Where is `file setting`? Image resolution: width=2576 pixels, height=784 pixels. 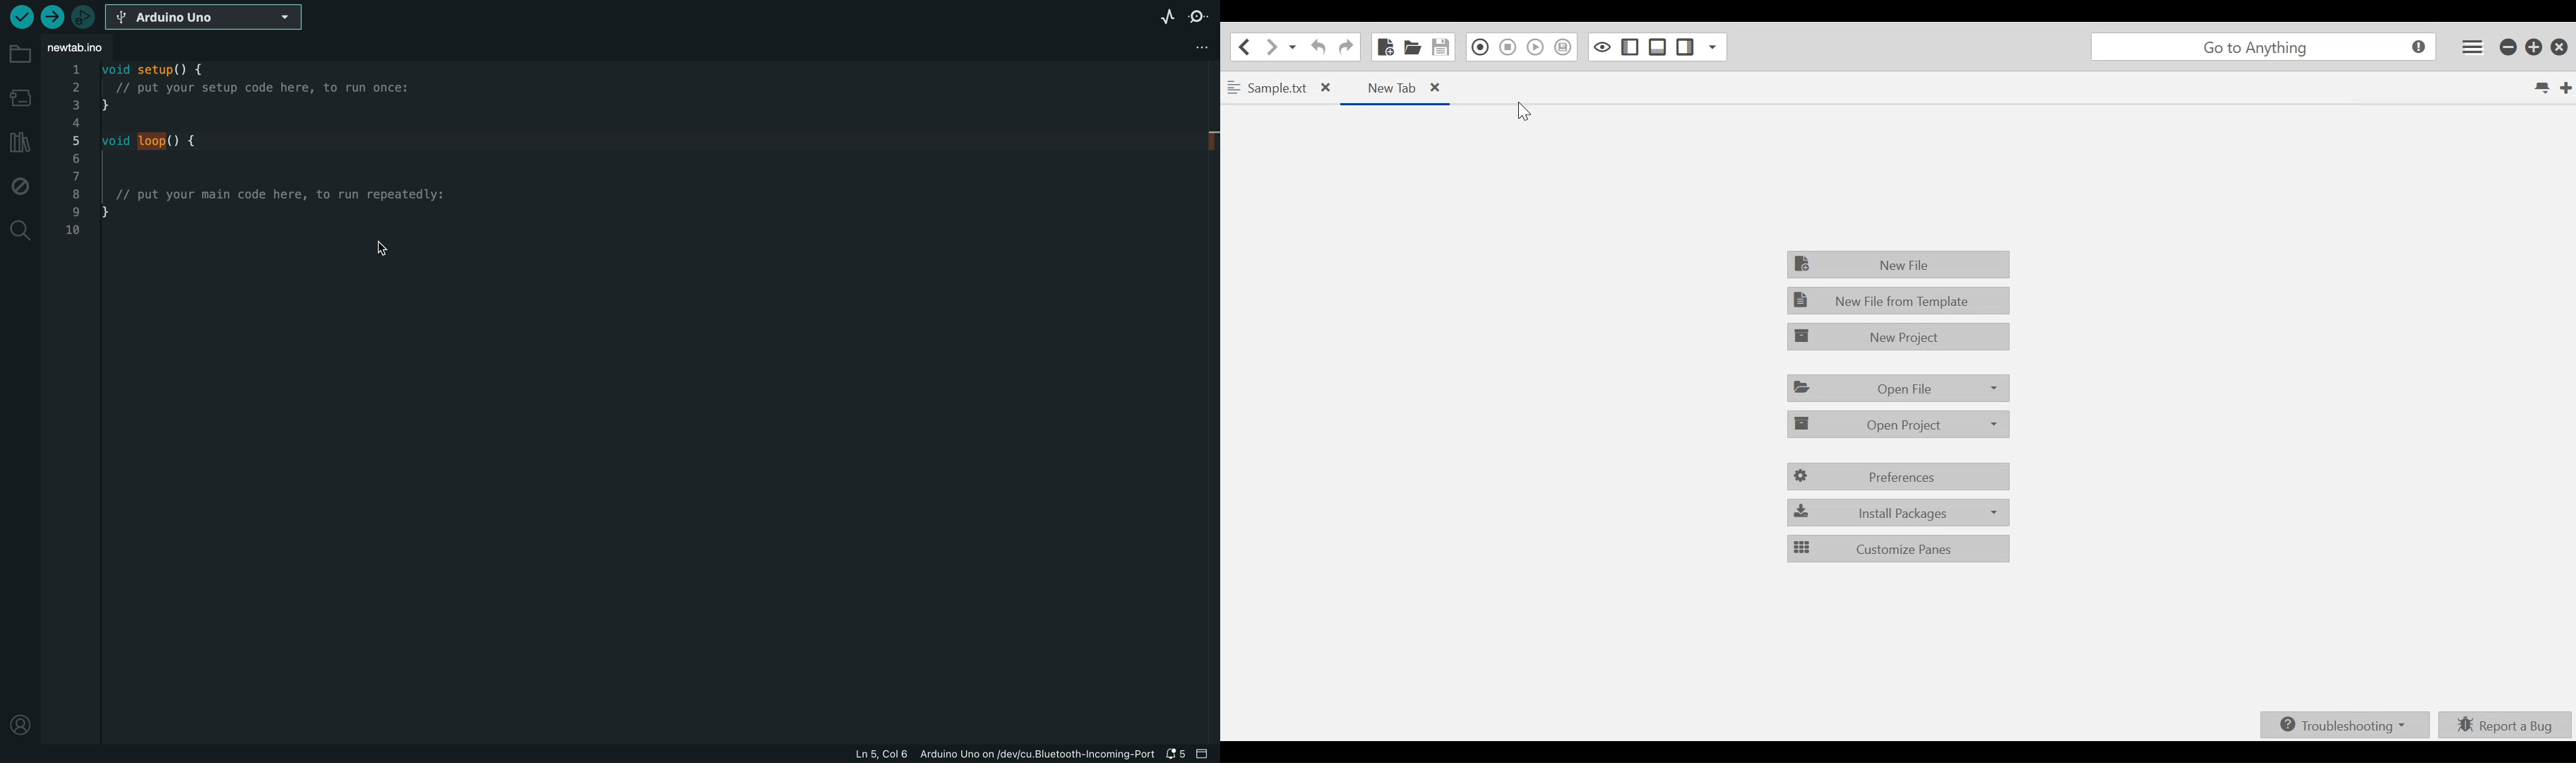
file setting is located at coordinates (1177, 48).